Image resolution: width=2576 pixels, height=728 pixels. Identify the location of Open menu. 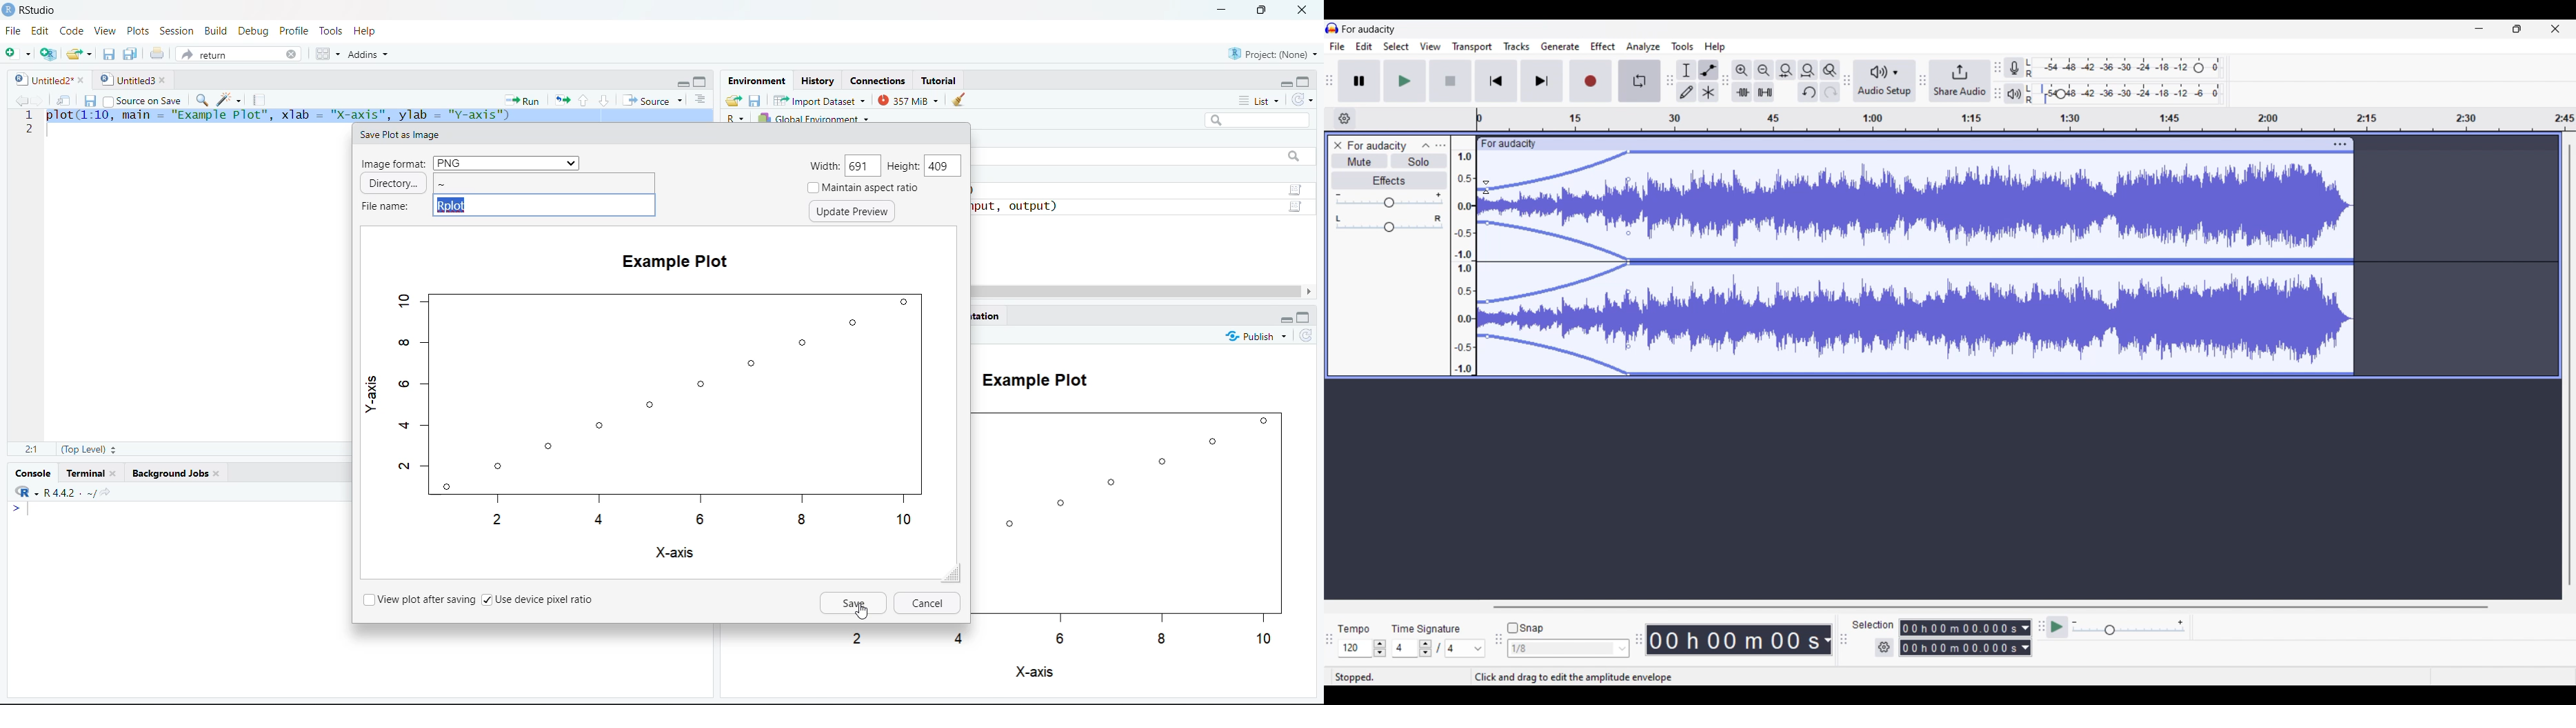
(1441, 146).